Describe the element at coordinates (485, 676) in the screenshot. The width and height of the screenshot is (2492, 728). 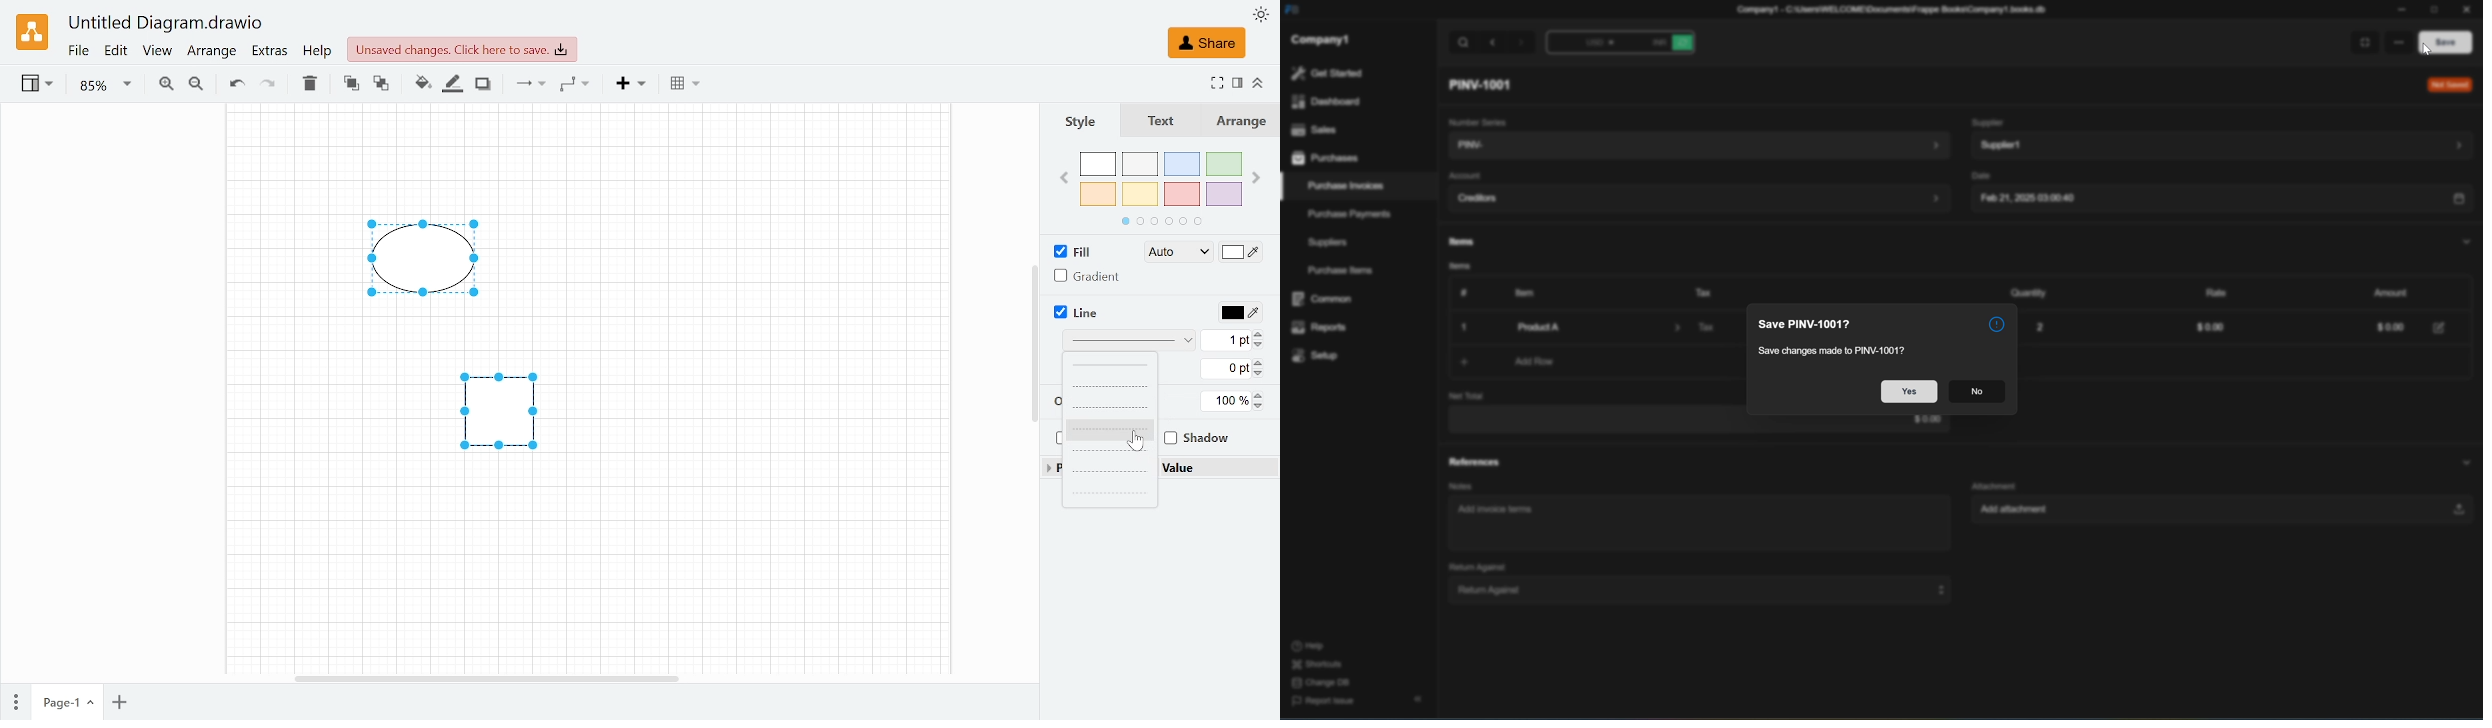
I see `Horizontal scrollbar` at that location.